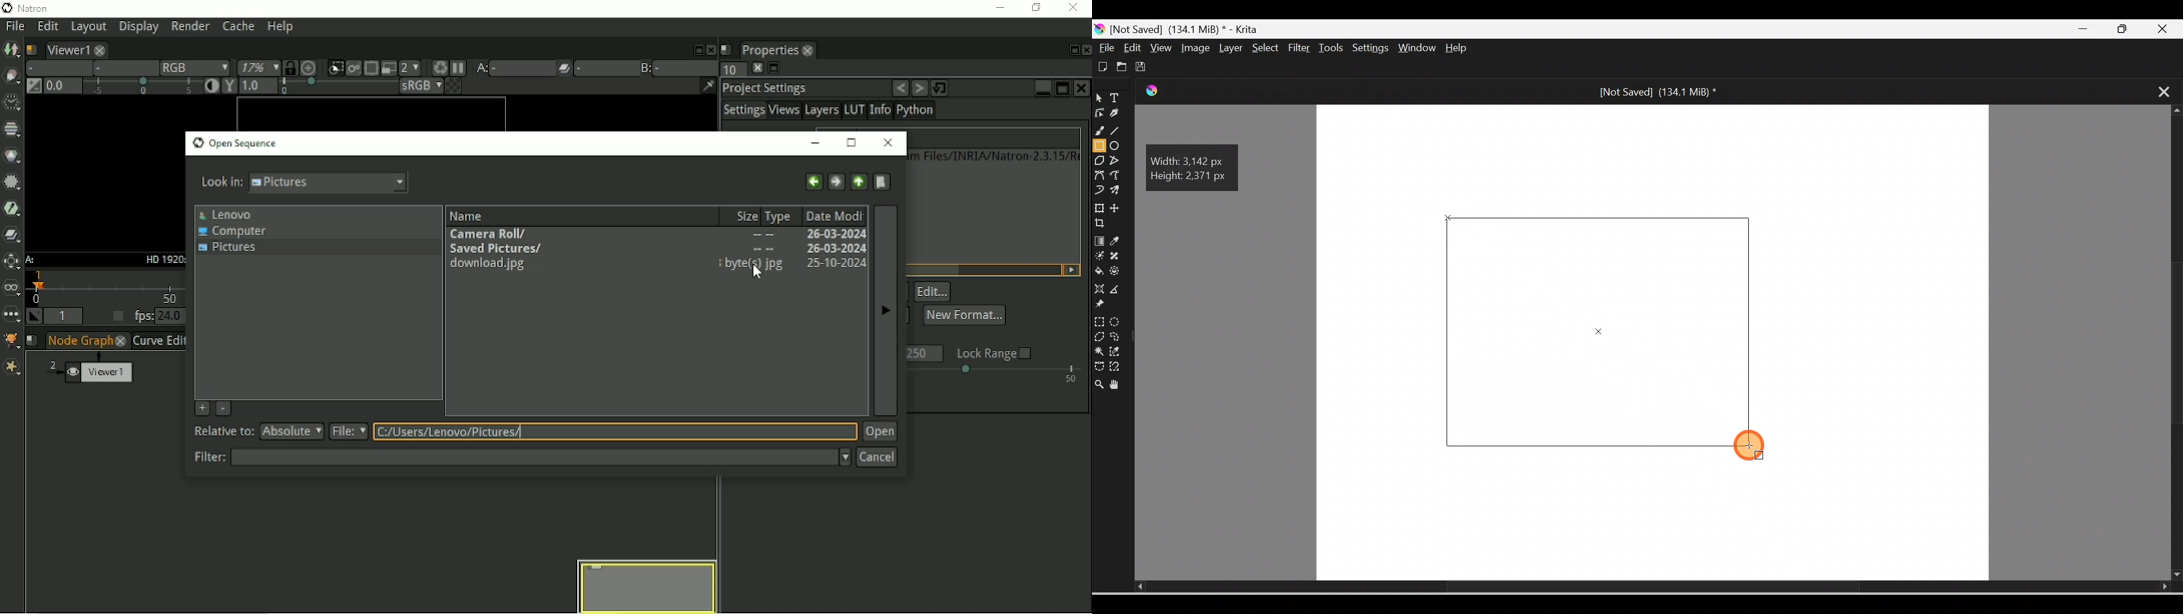 The height and width of the screenshot is (616, 2184). What do you see at coordinates (1120, 208) in the screenshot?
I see `Move a layer` at bounding box center [1120, 208].